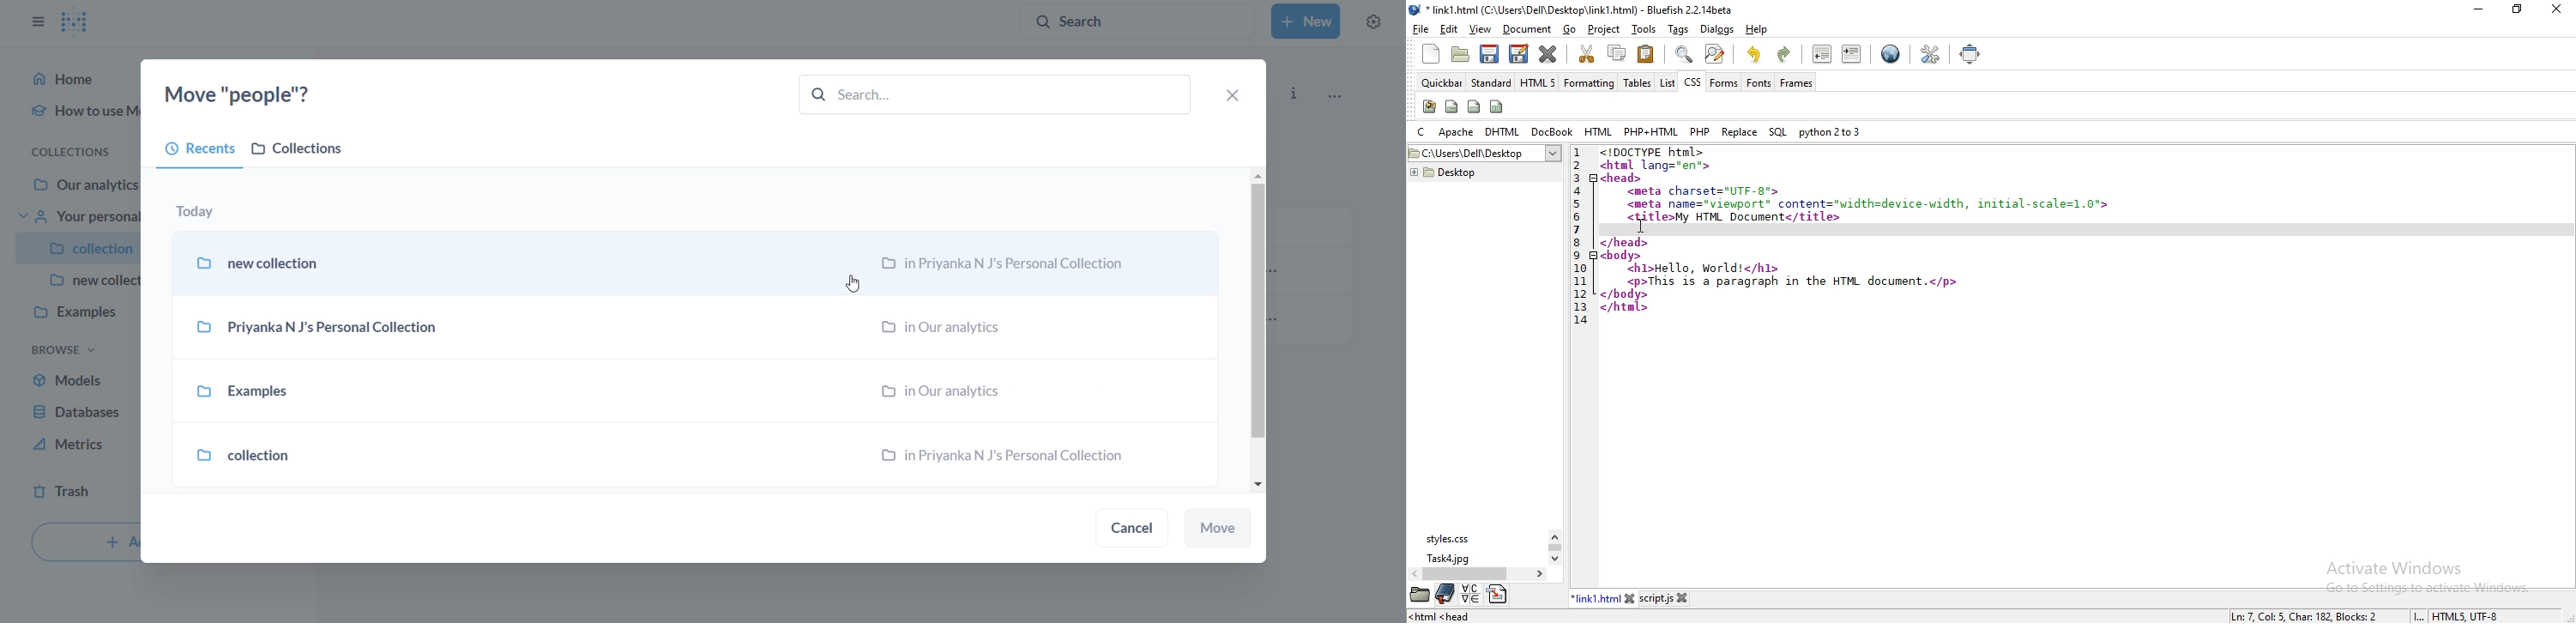 This screenshot has width=2576, height=644. I want to click on show find bar, so click(1681, 54).